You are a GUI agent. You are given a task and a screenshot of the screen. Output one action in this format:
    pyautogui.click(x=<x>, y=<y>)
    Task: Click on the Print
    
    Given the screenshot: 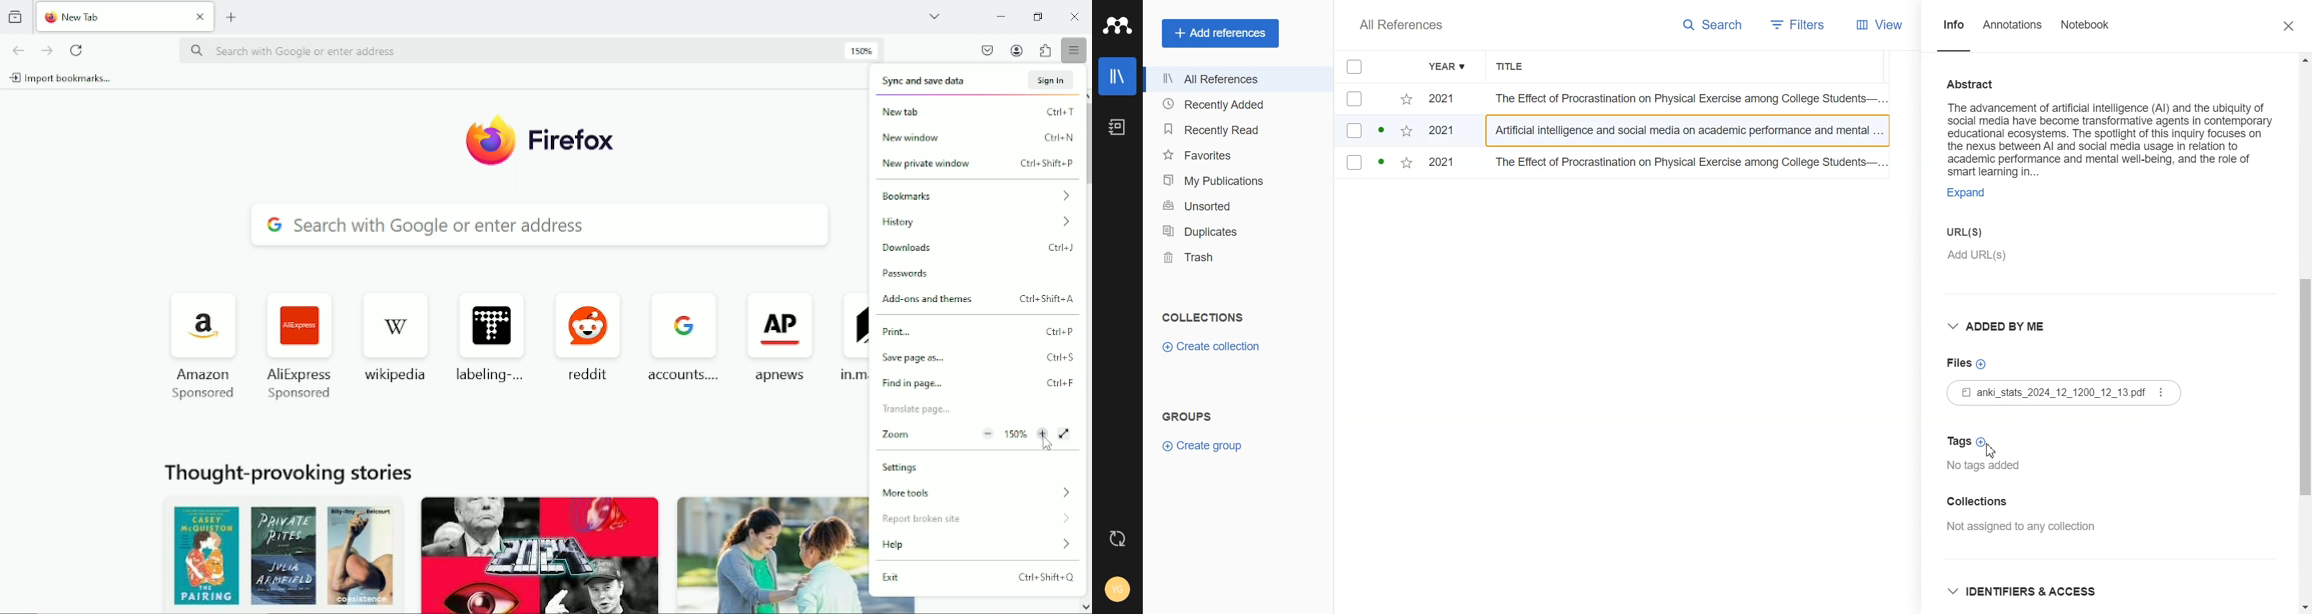 What is the action you would take?
    pyautogui.click(x=979, y=332)
    